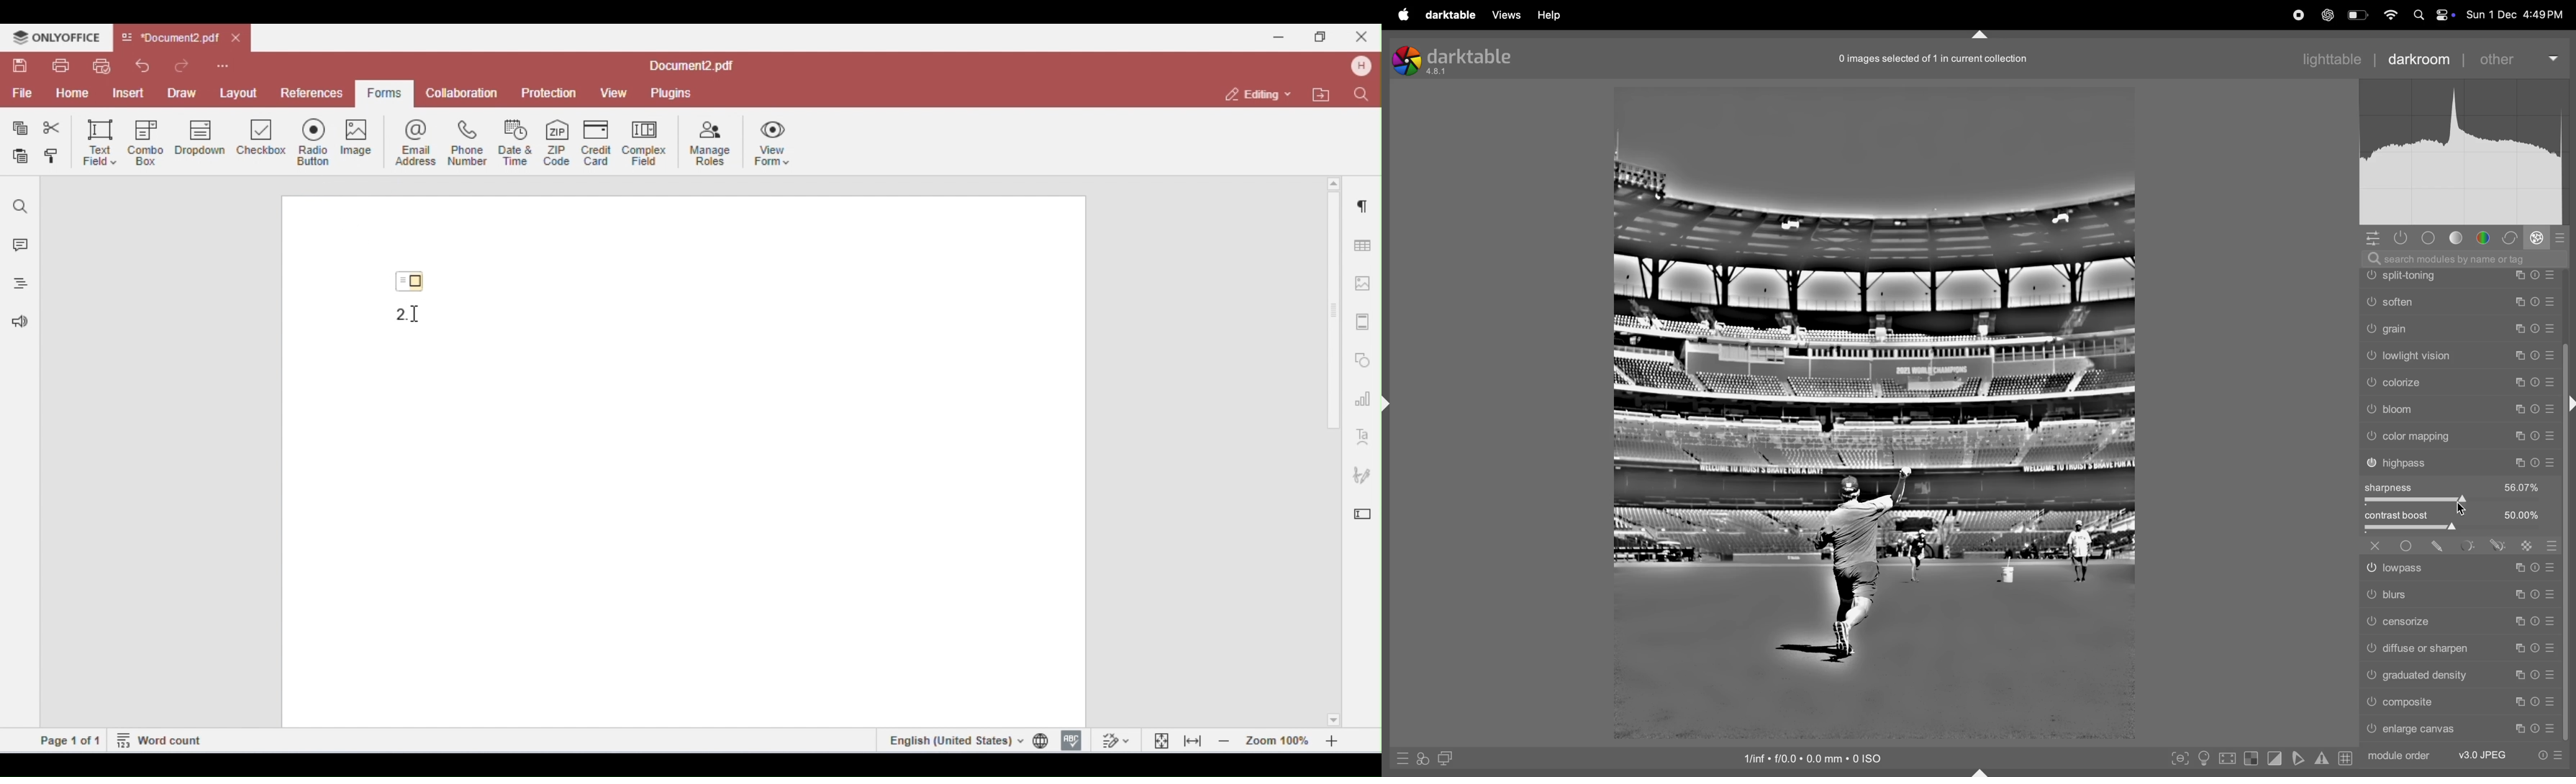  Describe the element at coordinates (2461, 730) in the screenshot. I see `enlarge canvas` at that location.